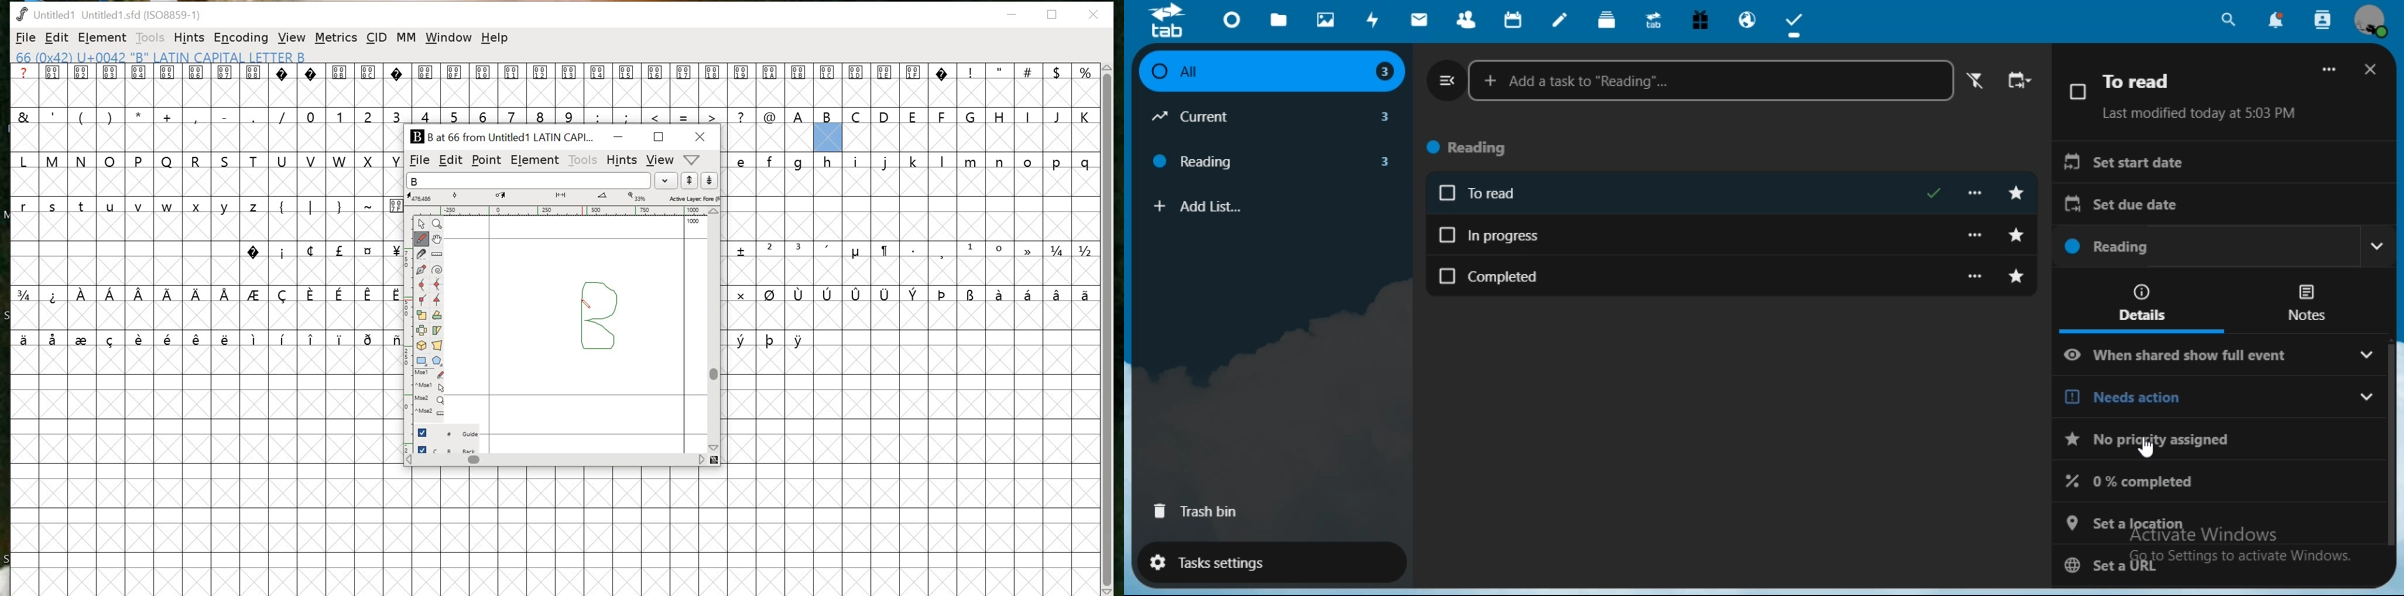 Image resolution: width=2408 pixels, height=616 pixels. I want to click on Checkbox, so click(1447, 193).